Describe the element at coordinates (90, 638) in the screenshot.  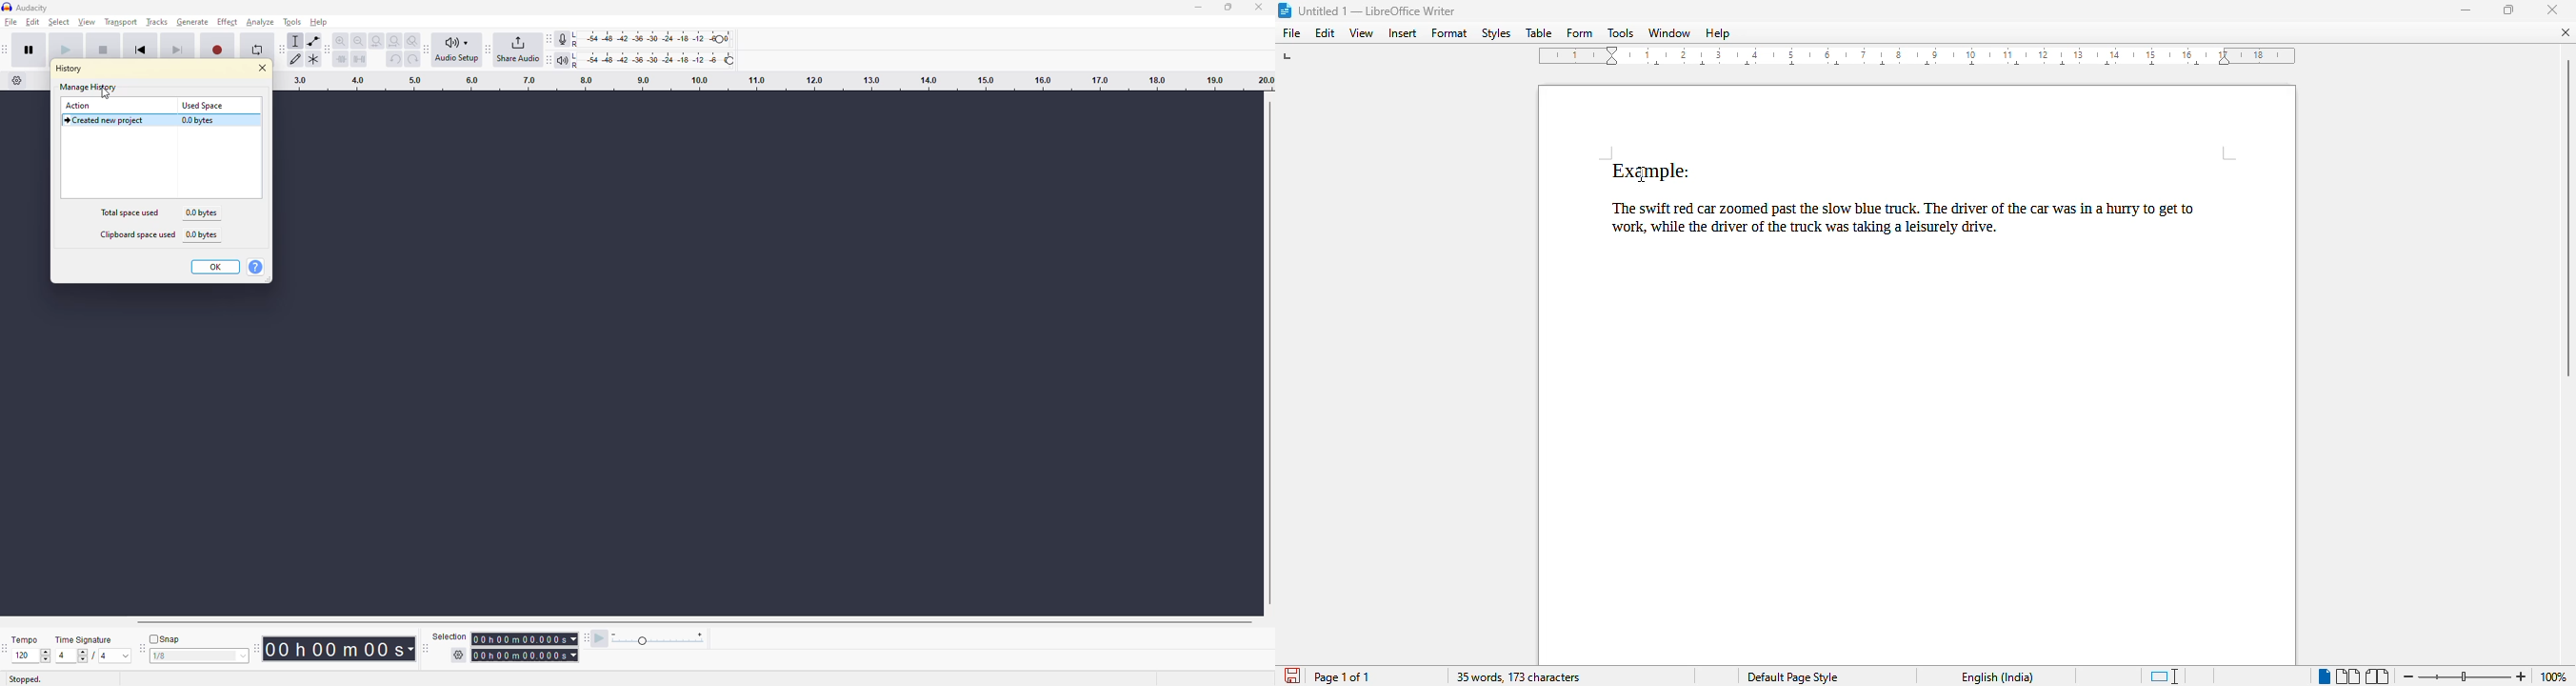
I see `time signature` at that location.